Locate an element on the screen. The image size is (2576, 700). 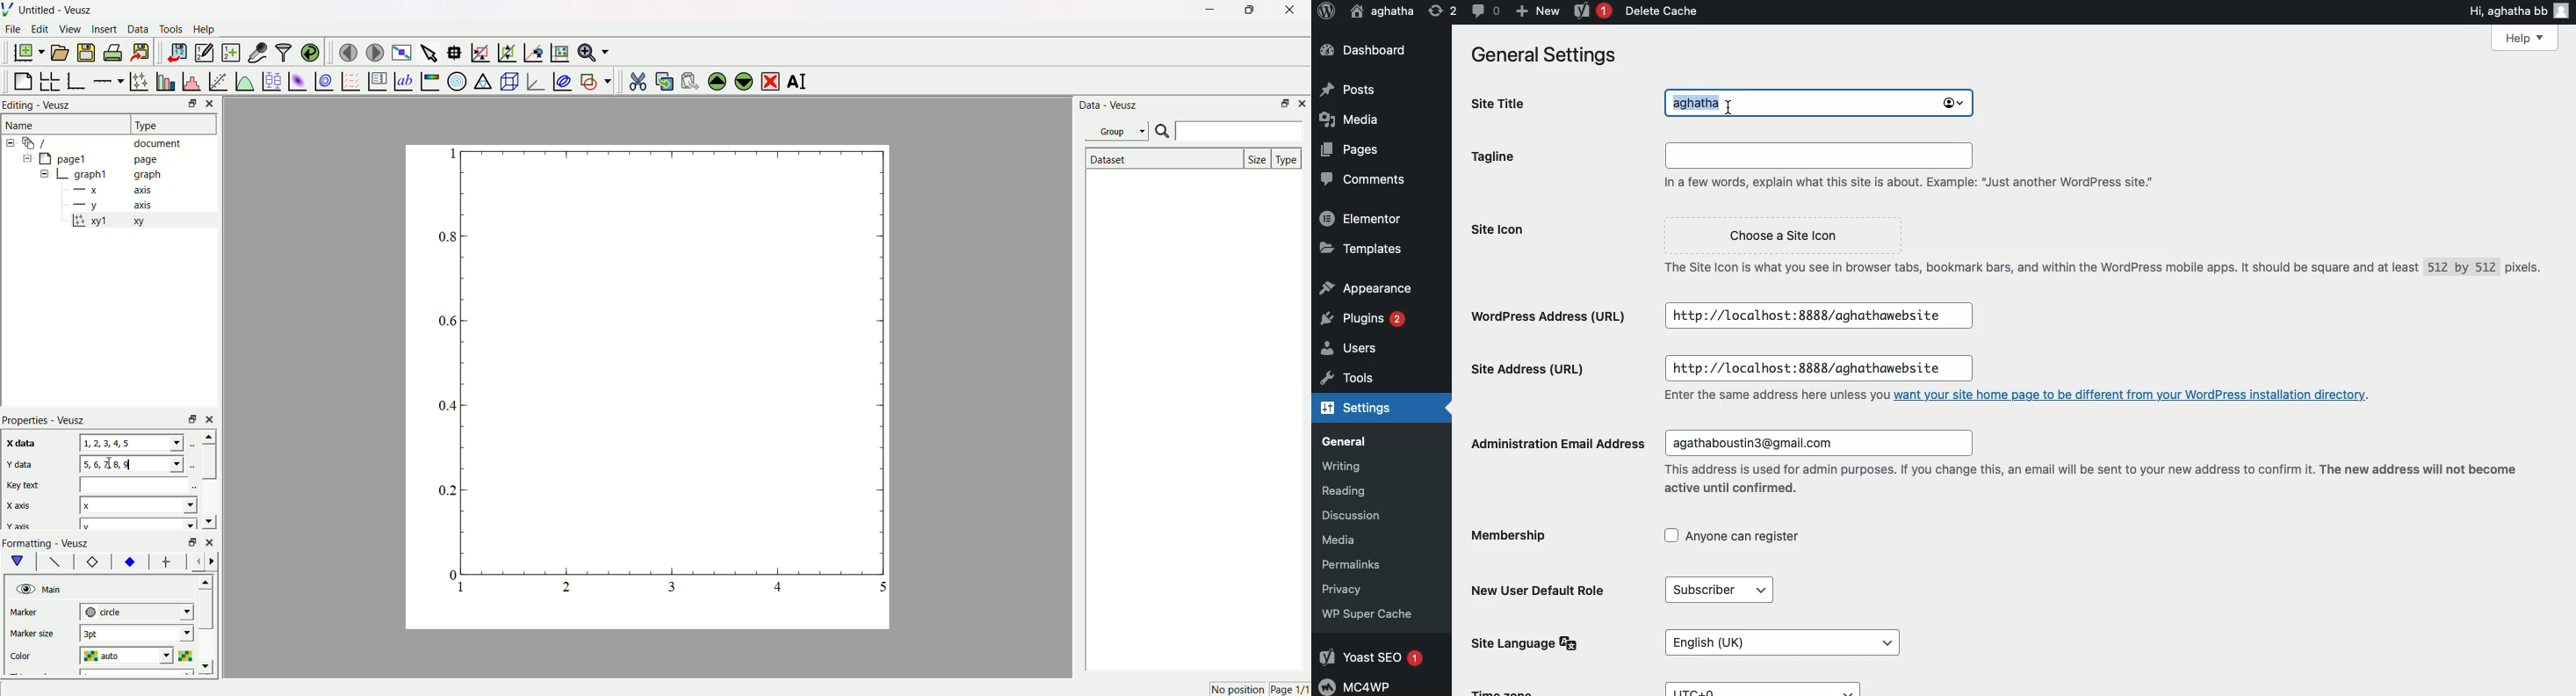
Hi, aghatha bb is located at coordinates (2514, 11).